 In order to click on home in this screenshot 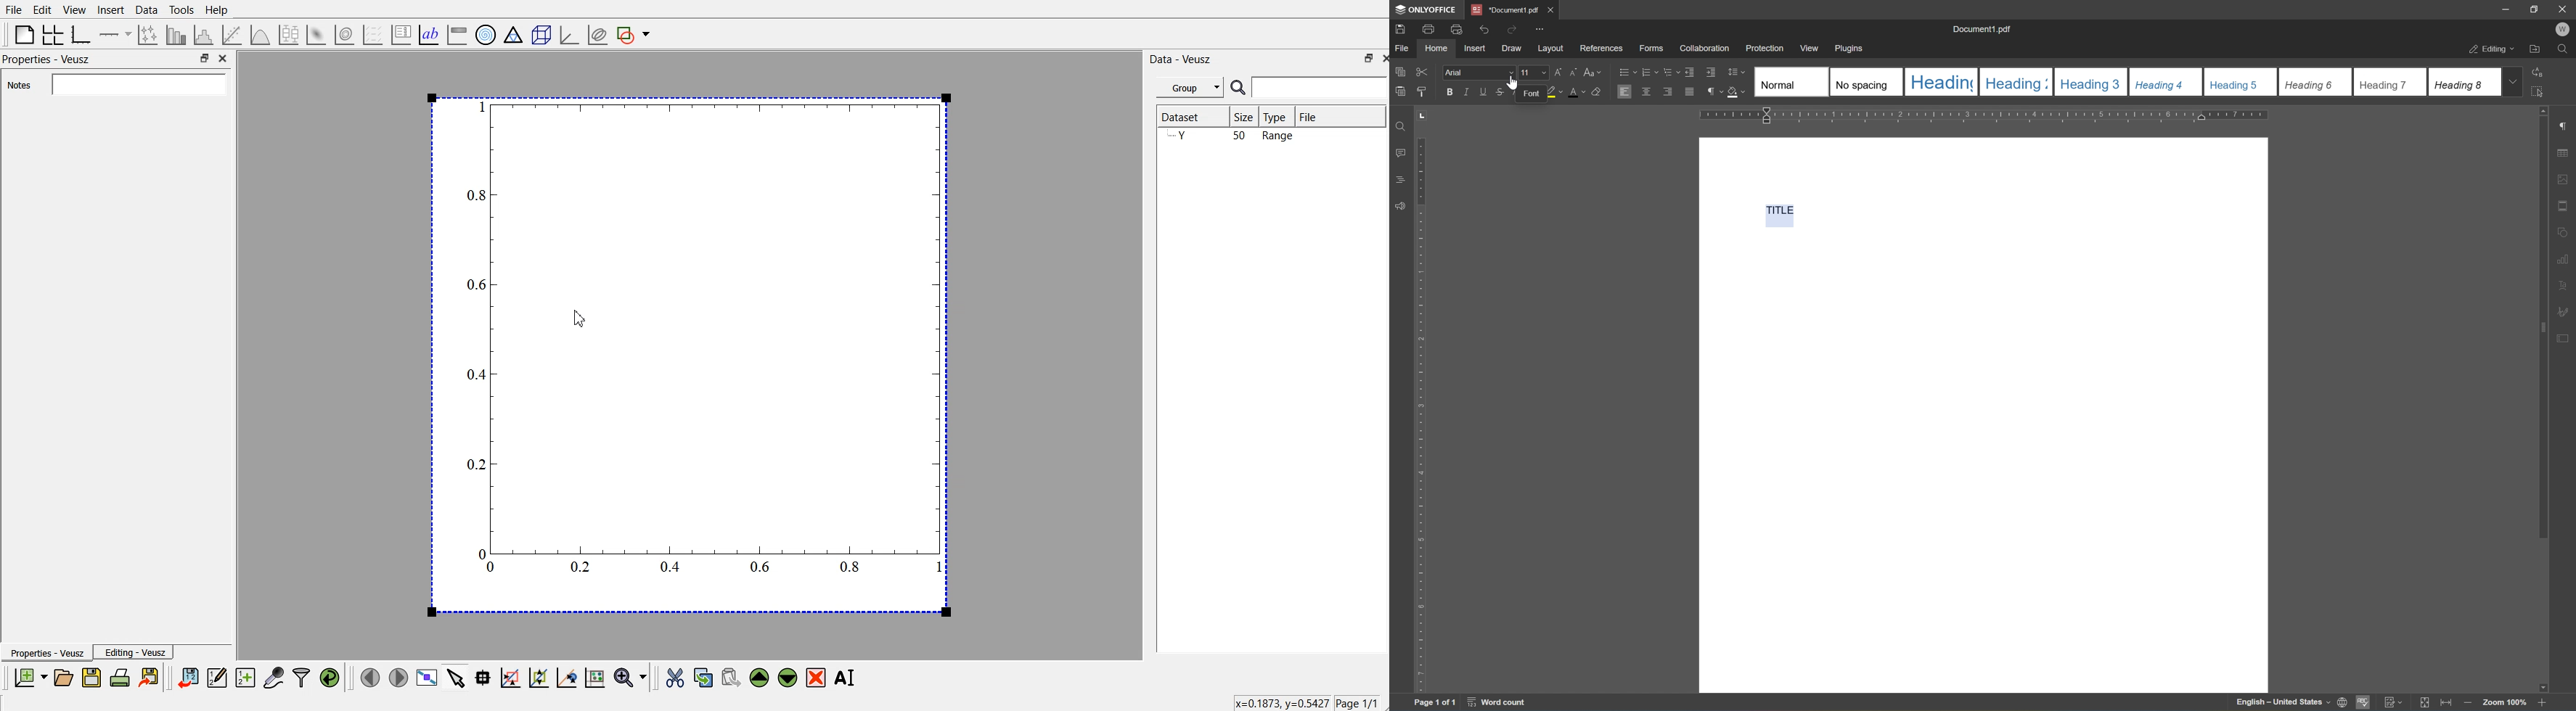, I will do `click(1438, 47)`.